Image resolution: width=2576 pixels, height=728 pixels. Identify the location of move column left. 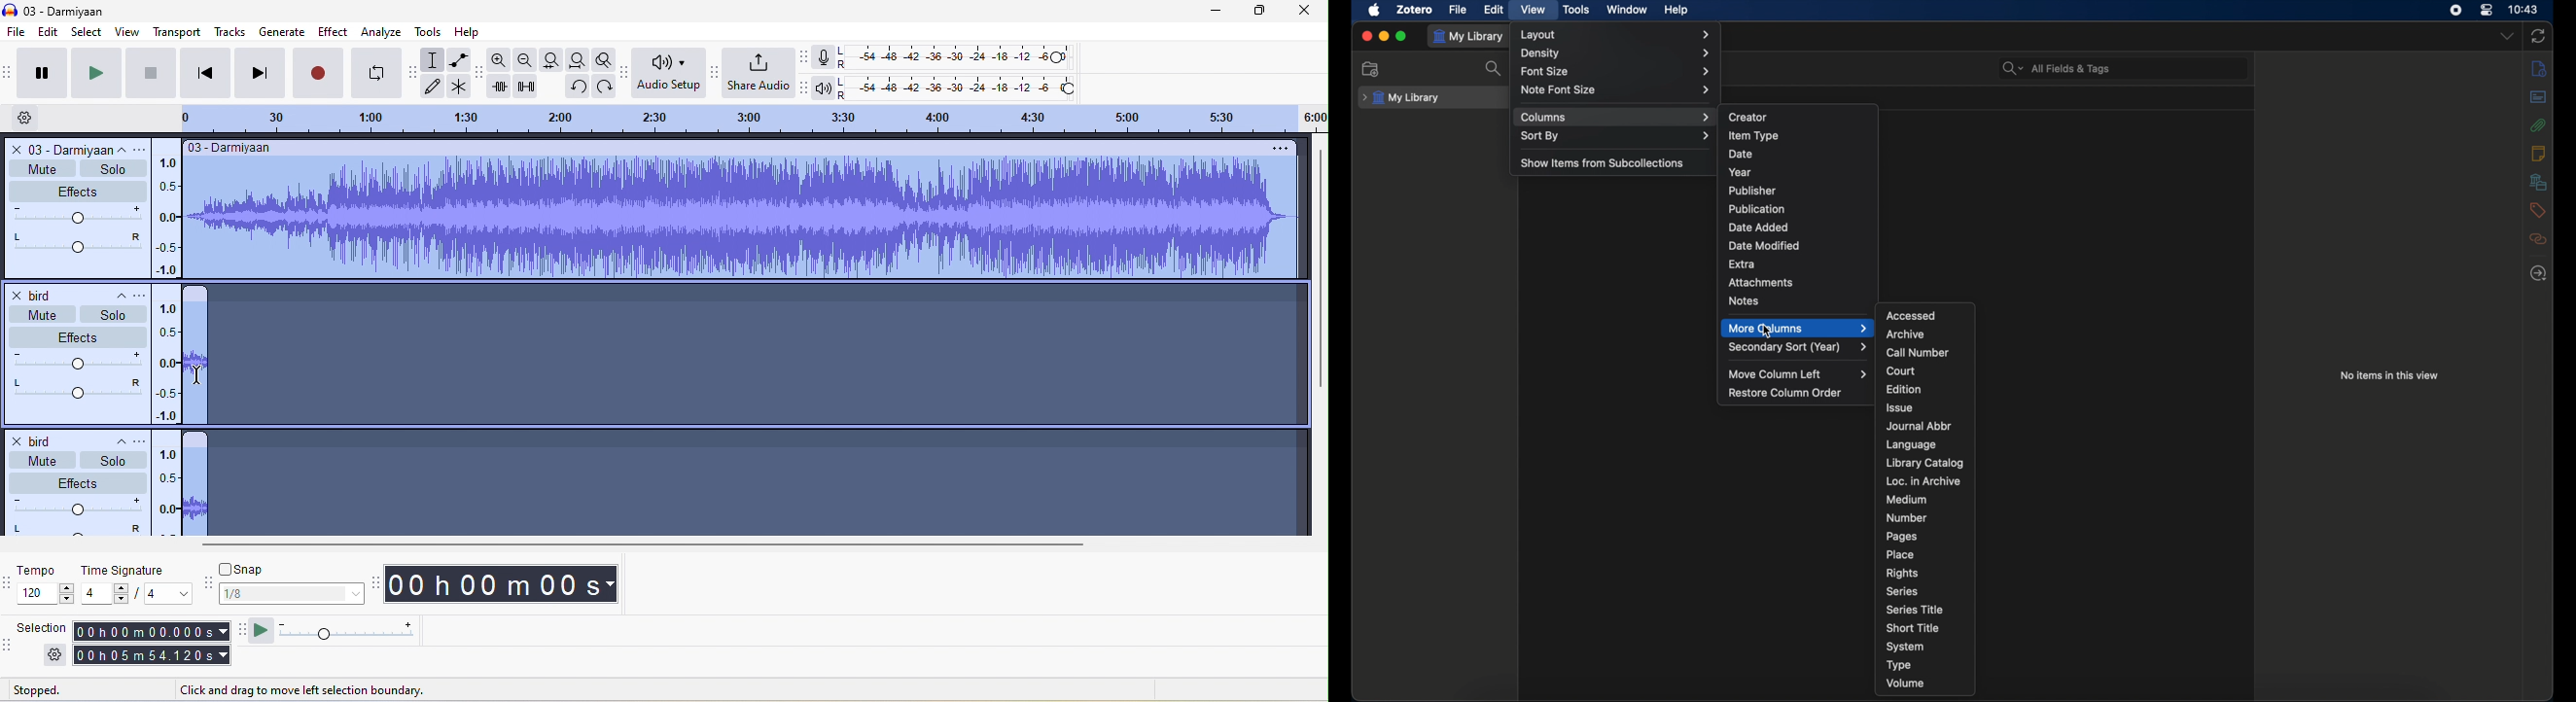
(1799, 374).